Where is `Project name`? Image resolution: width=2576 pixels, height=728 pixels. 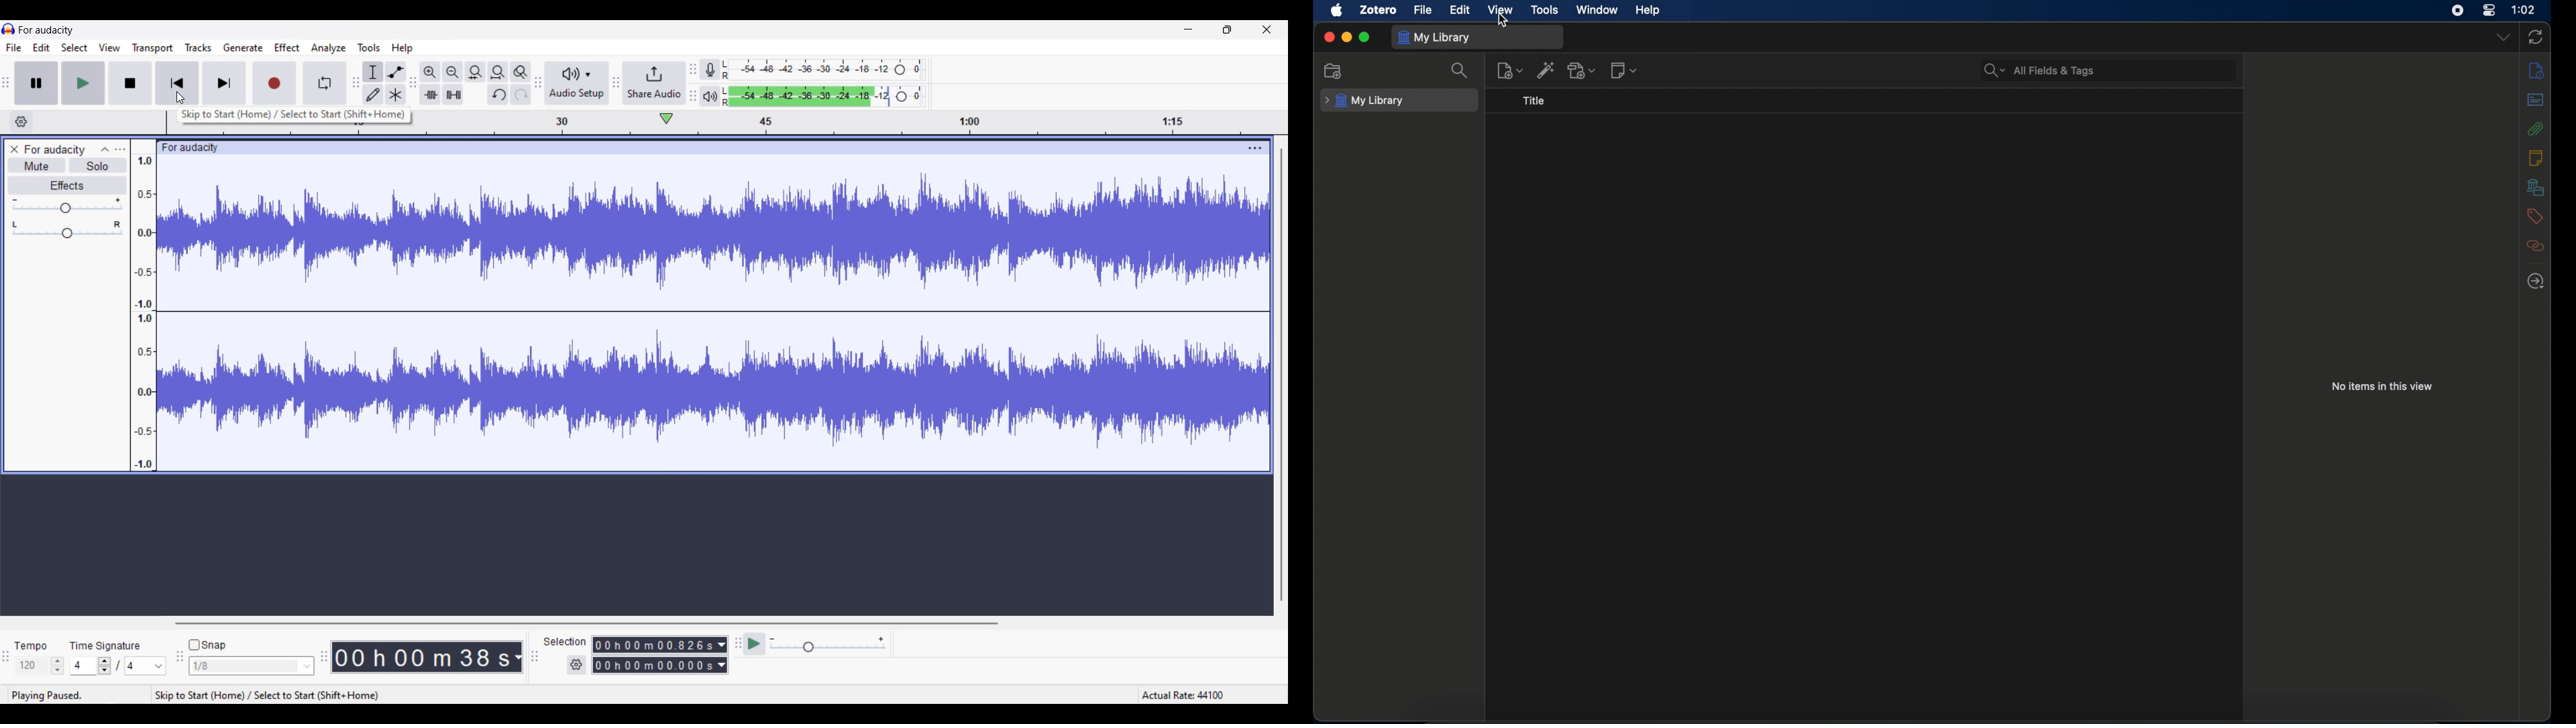 Project name is located at coordinates (55, 150).